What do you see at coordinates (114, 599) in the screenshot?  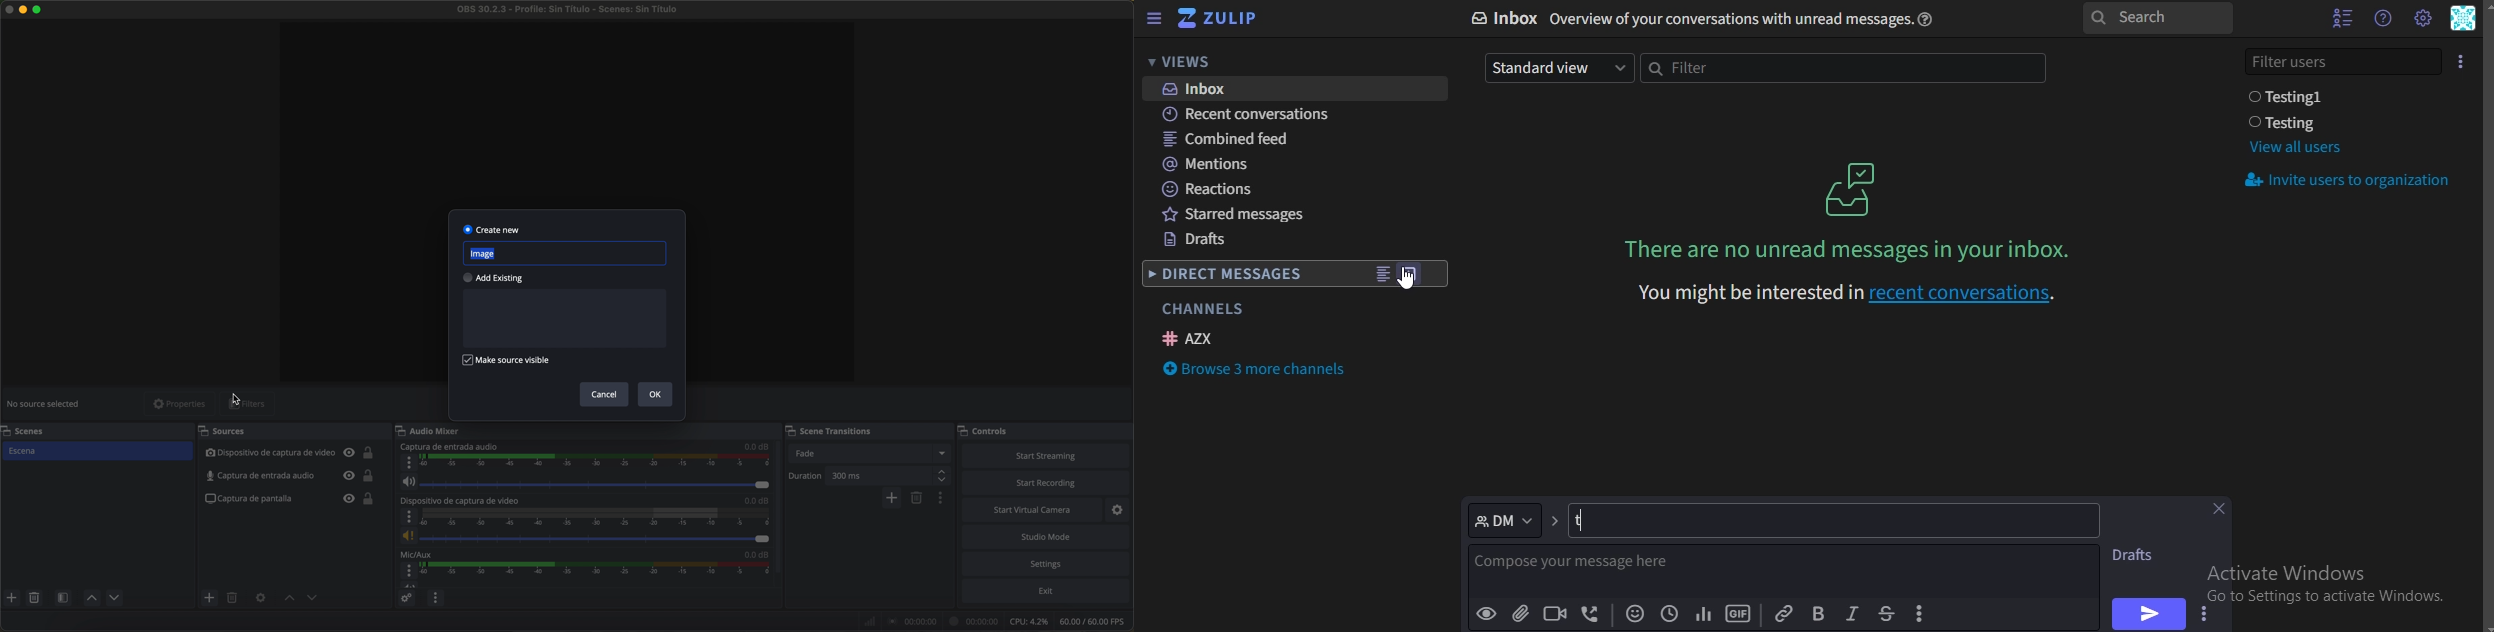 I see `move scene down` at bounding box center [114, 599].